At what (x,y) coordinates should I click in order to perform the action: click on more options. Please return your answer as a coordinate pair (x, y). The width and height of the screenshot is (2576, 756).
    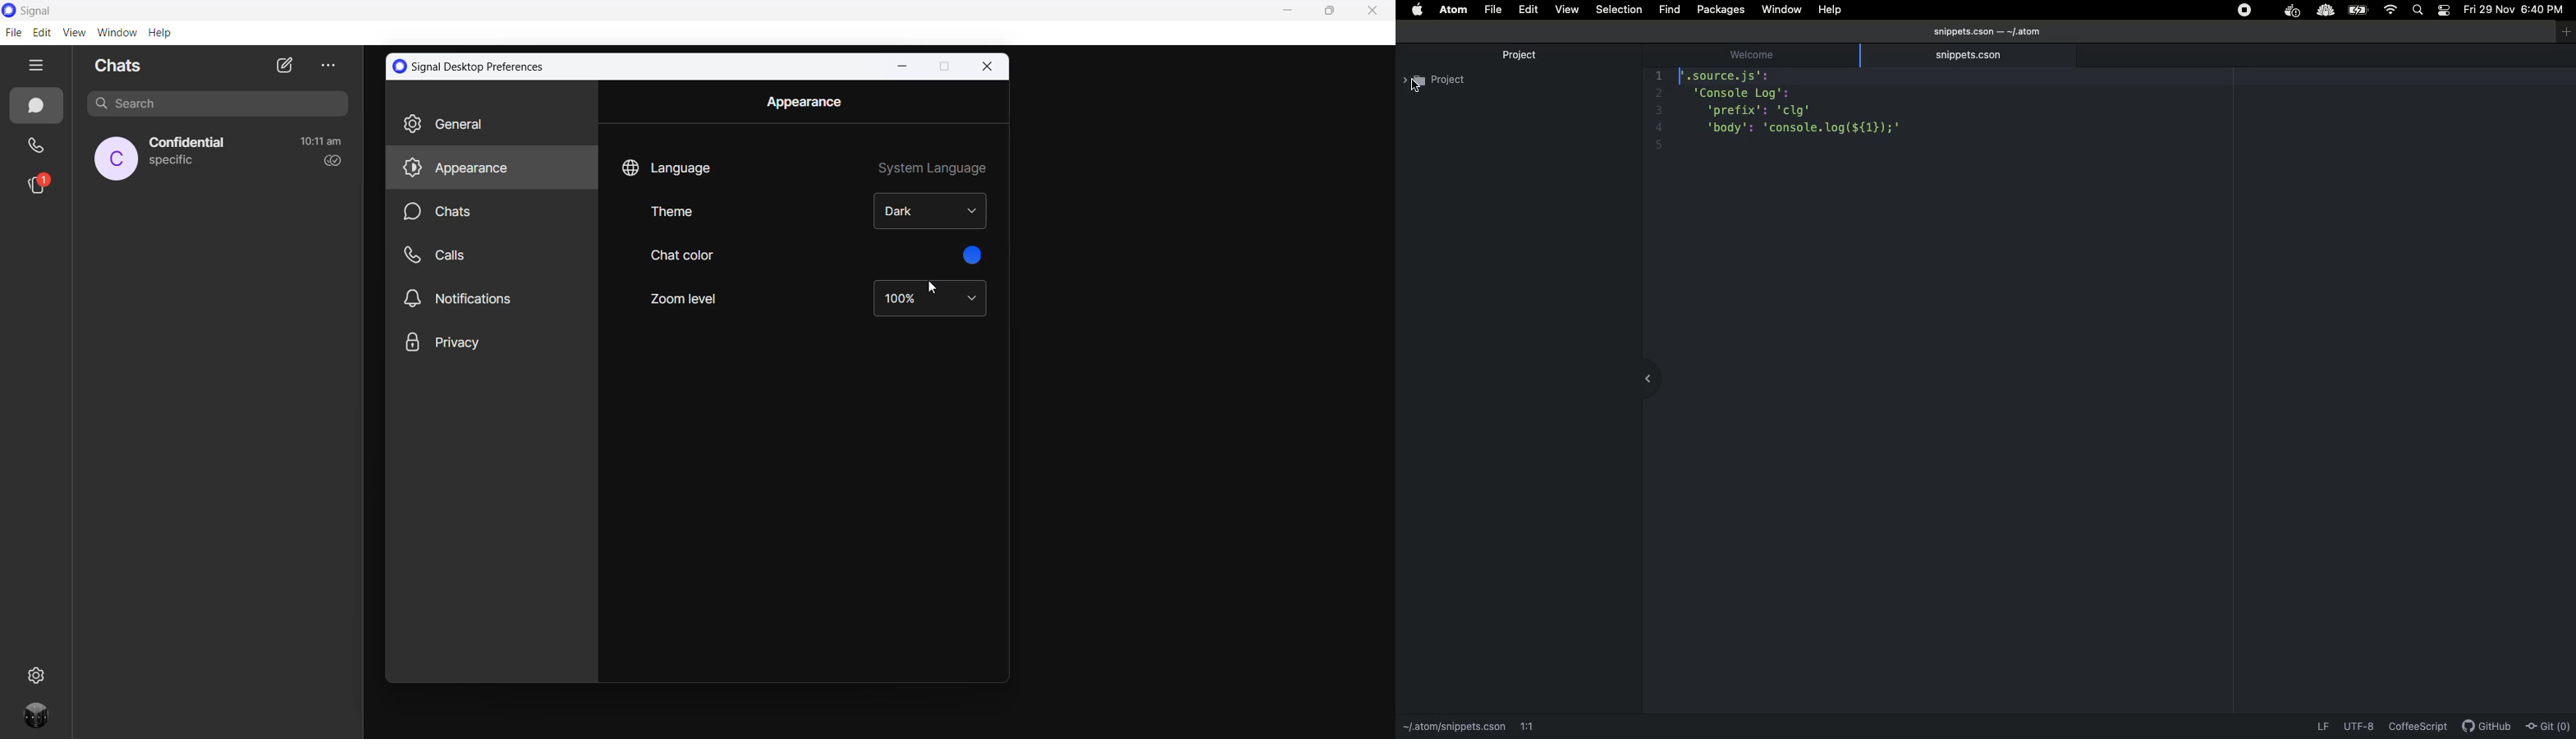
    Looking at the image, I should click on (326, 65).